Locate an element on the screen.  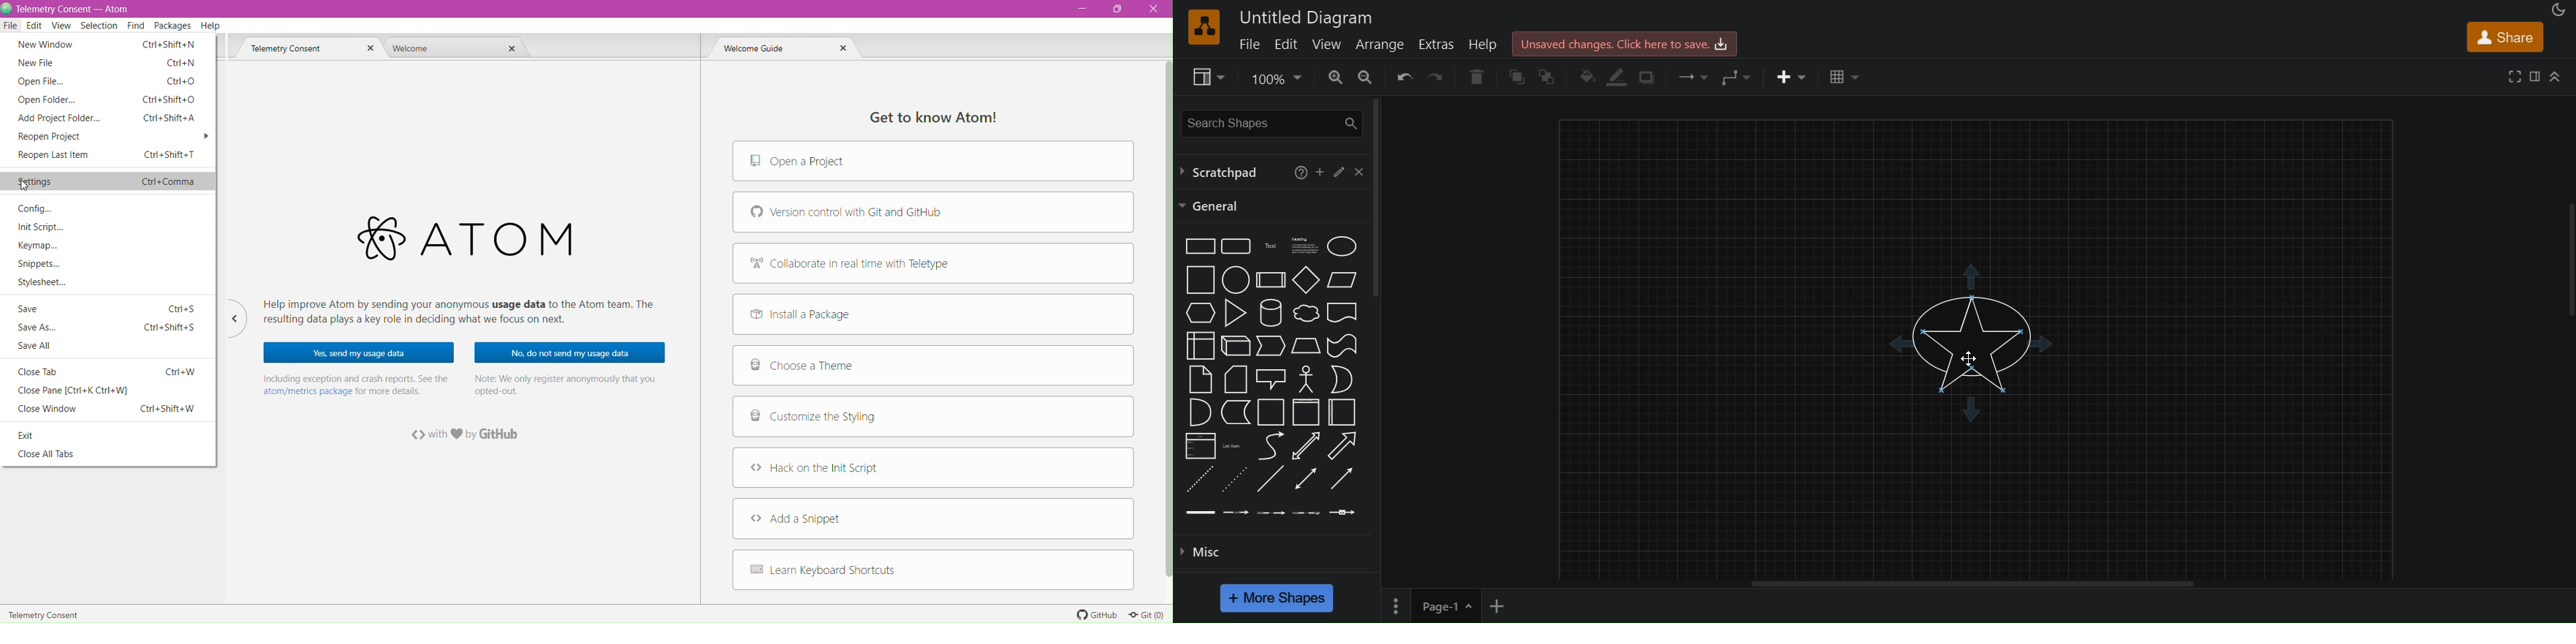
square is located at coordinates (1201, 279).